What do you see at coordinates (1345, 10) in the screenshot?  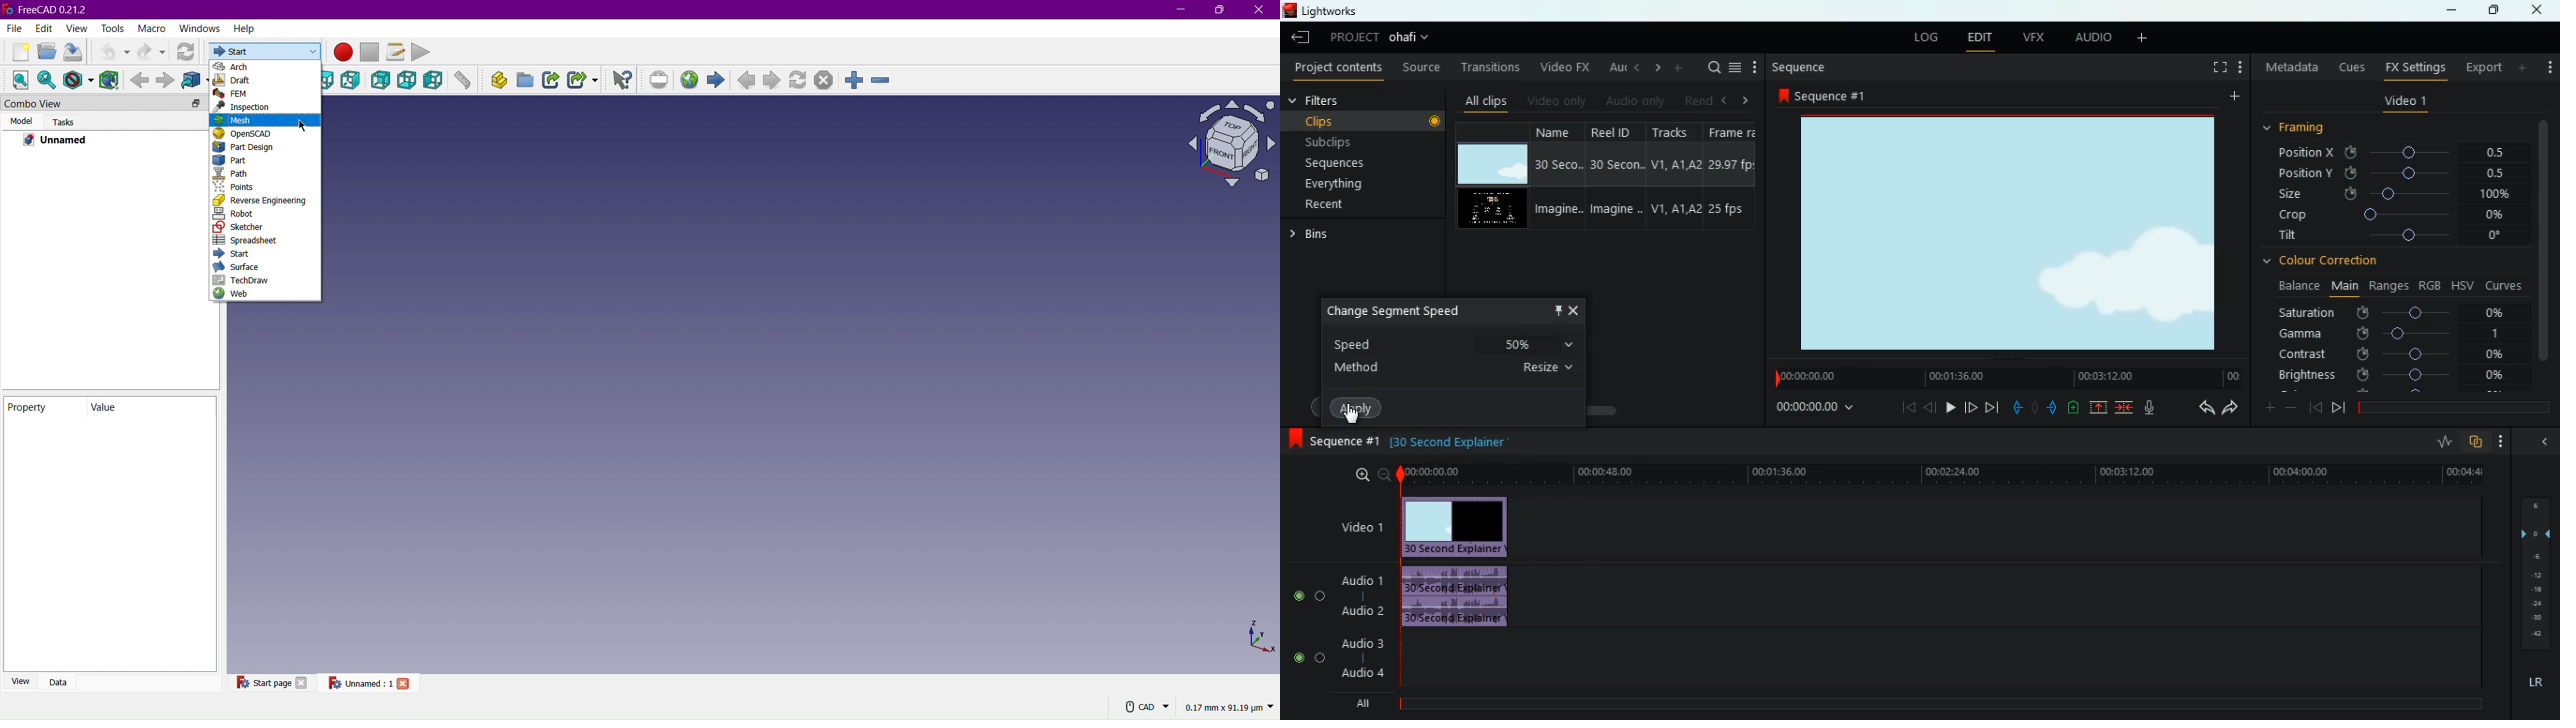 I see `lightworks` at bounding box center [1345, 10].